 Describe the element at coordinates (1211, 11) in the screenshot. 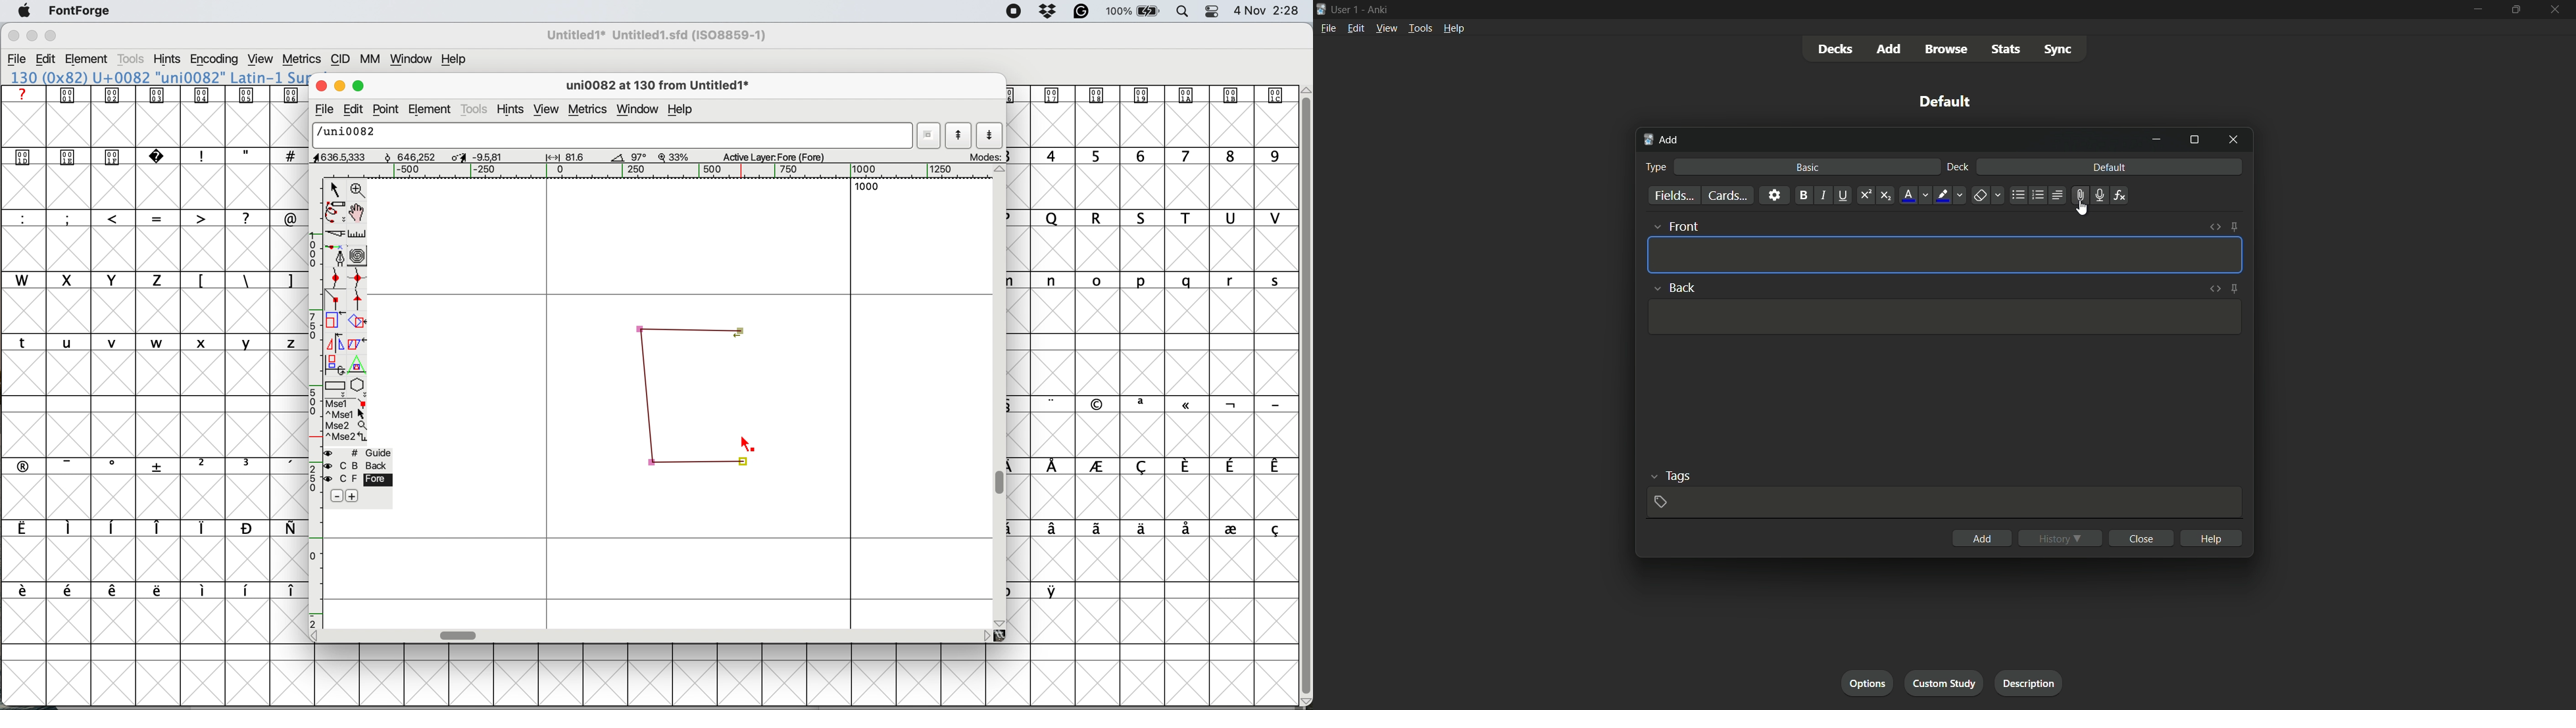

I see `control center` at that location.